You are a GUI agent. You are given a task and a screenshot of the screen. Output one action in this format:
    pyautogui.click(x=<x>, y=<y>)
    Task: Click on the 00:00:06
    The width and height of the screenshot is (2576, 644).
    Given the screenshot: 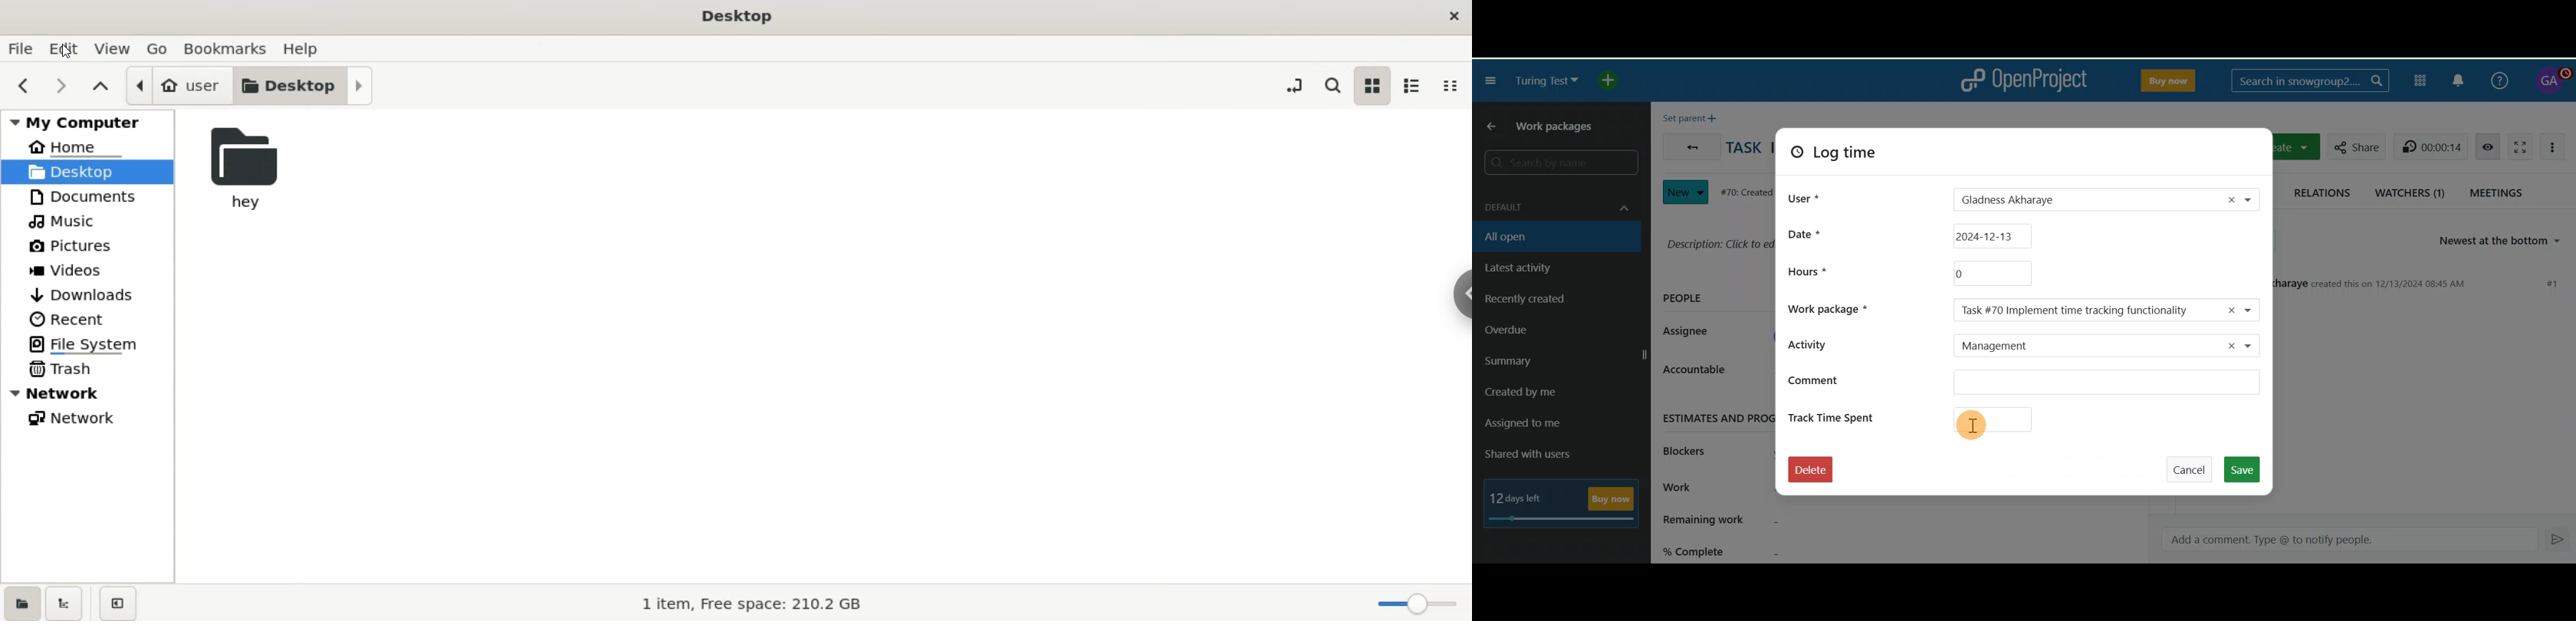 What is the action you would take?
    pyautogui.click(x=2433, y=146)
    